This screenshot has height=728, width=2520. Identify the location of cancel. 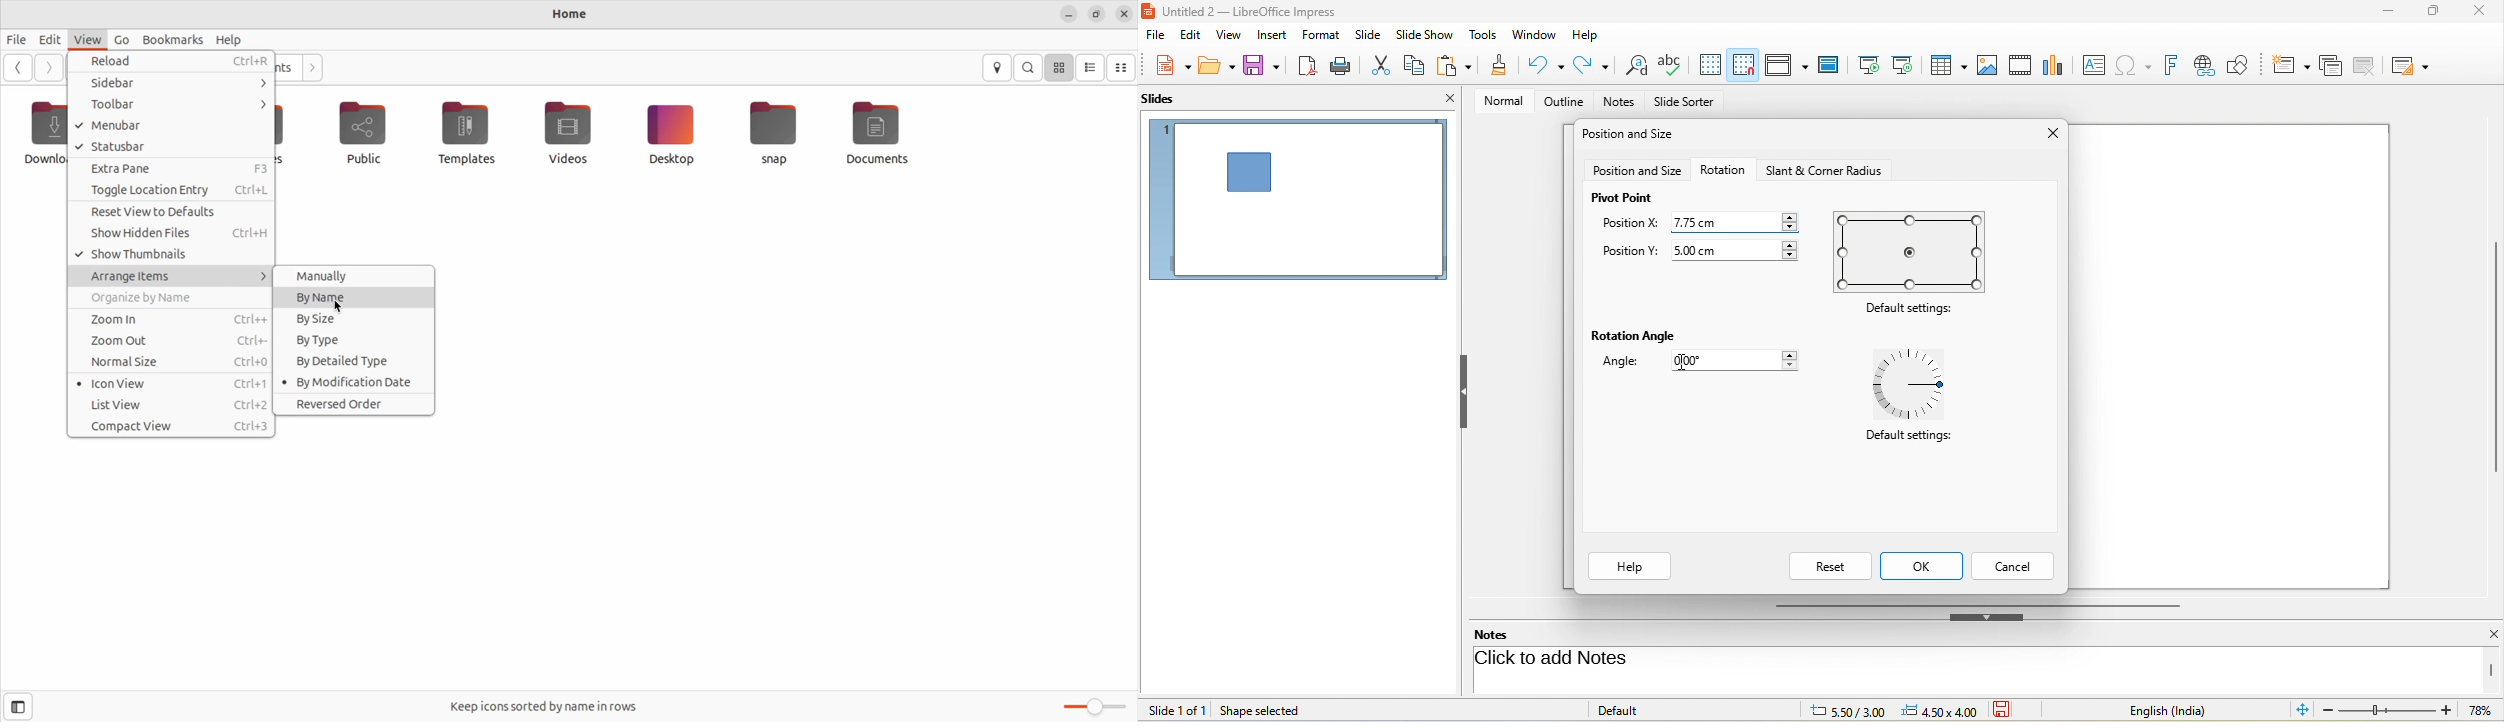
(2015, 566).